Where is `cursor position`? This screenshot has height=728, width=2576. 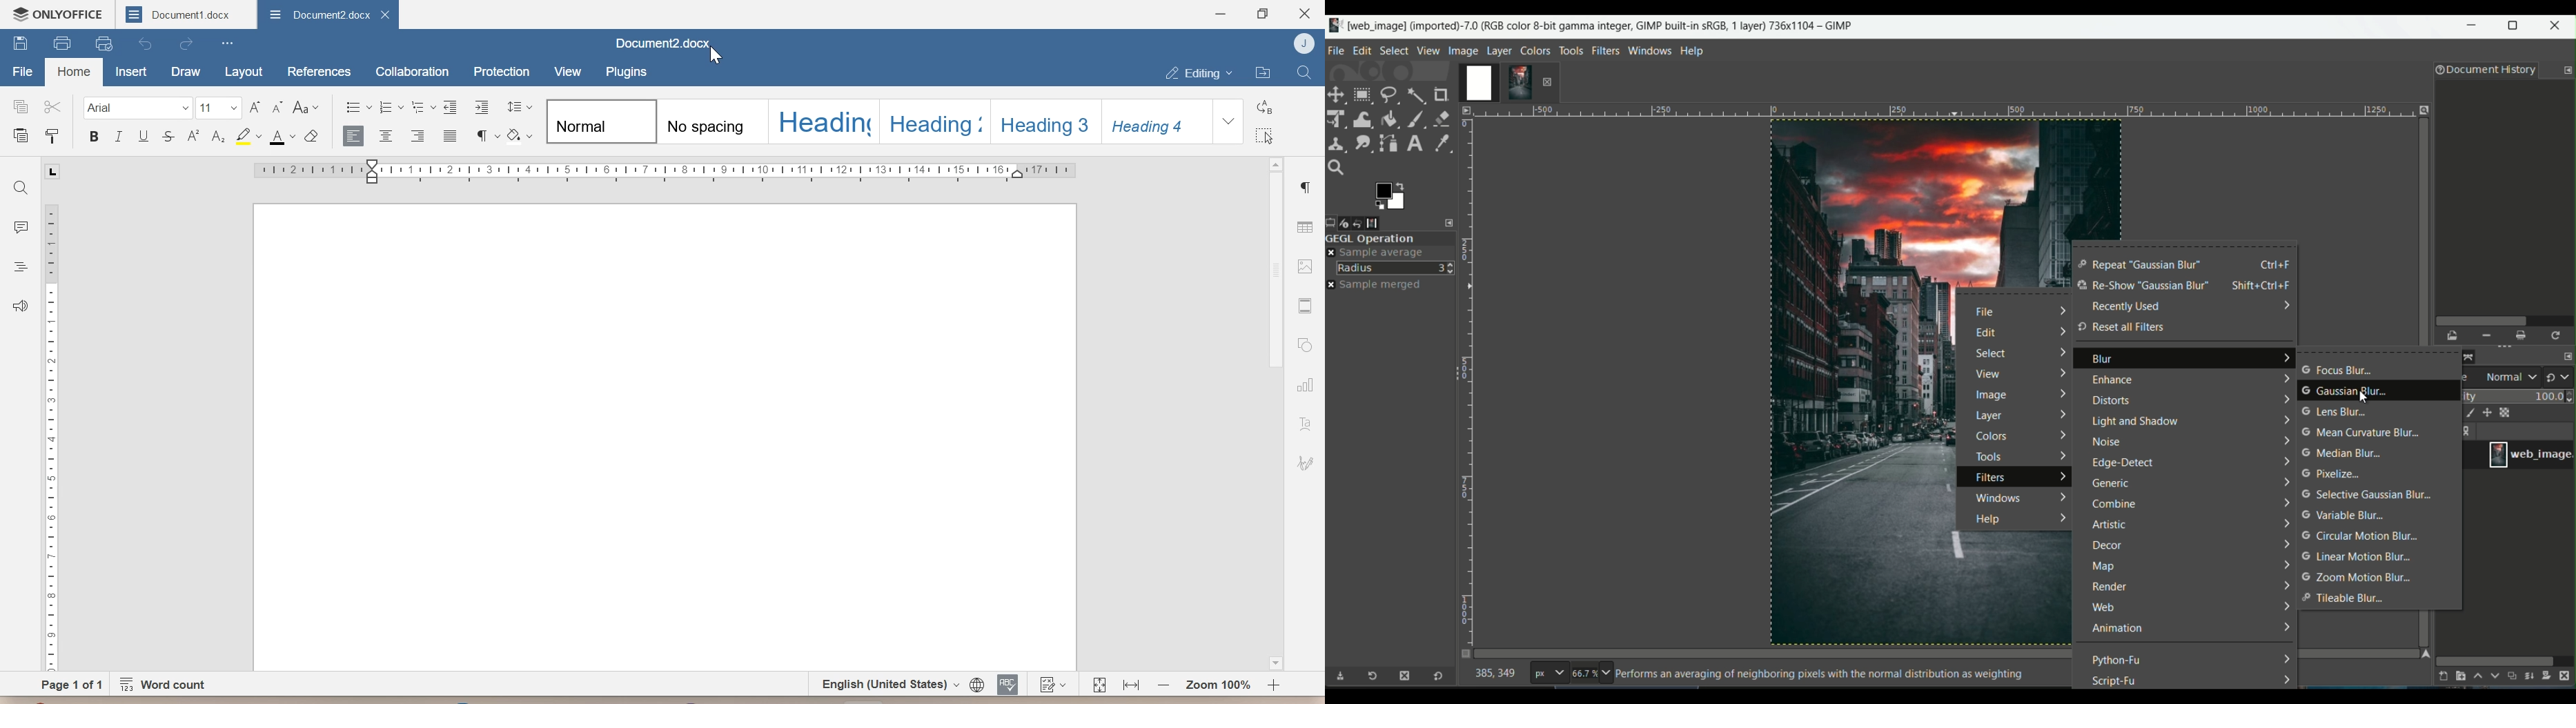 cursor position is located at coordinates (1496, 676).